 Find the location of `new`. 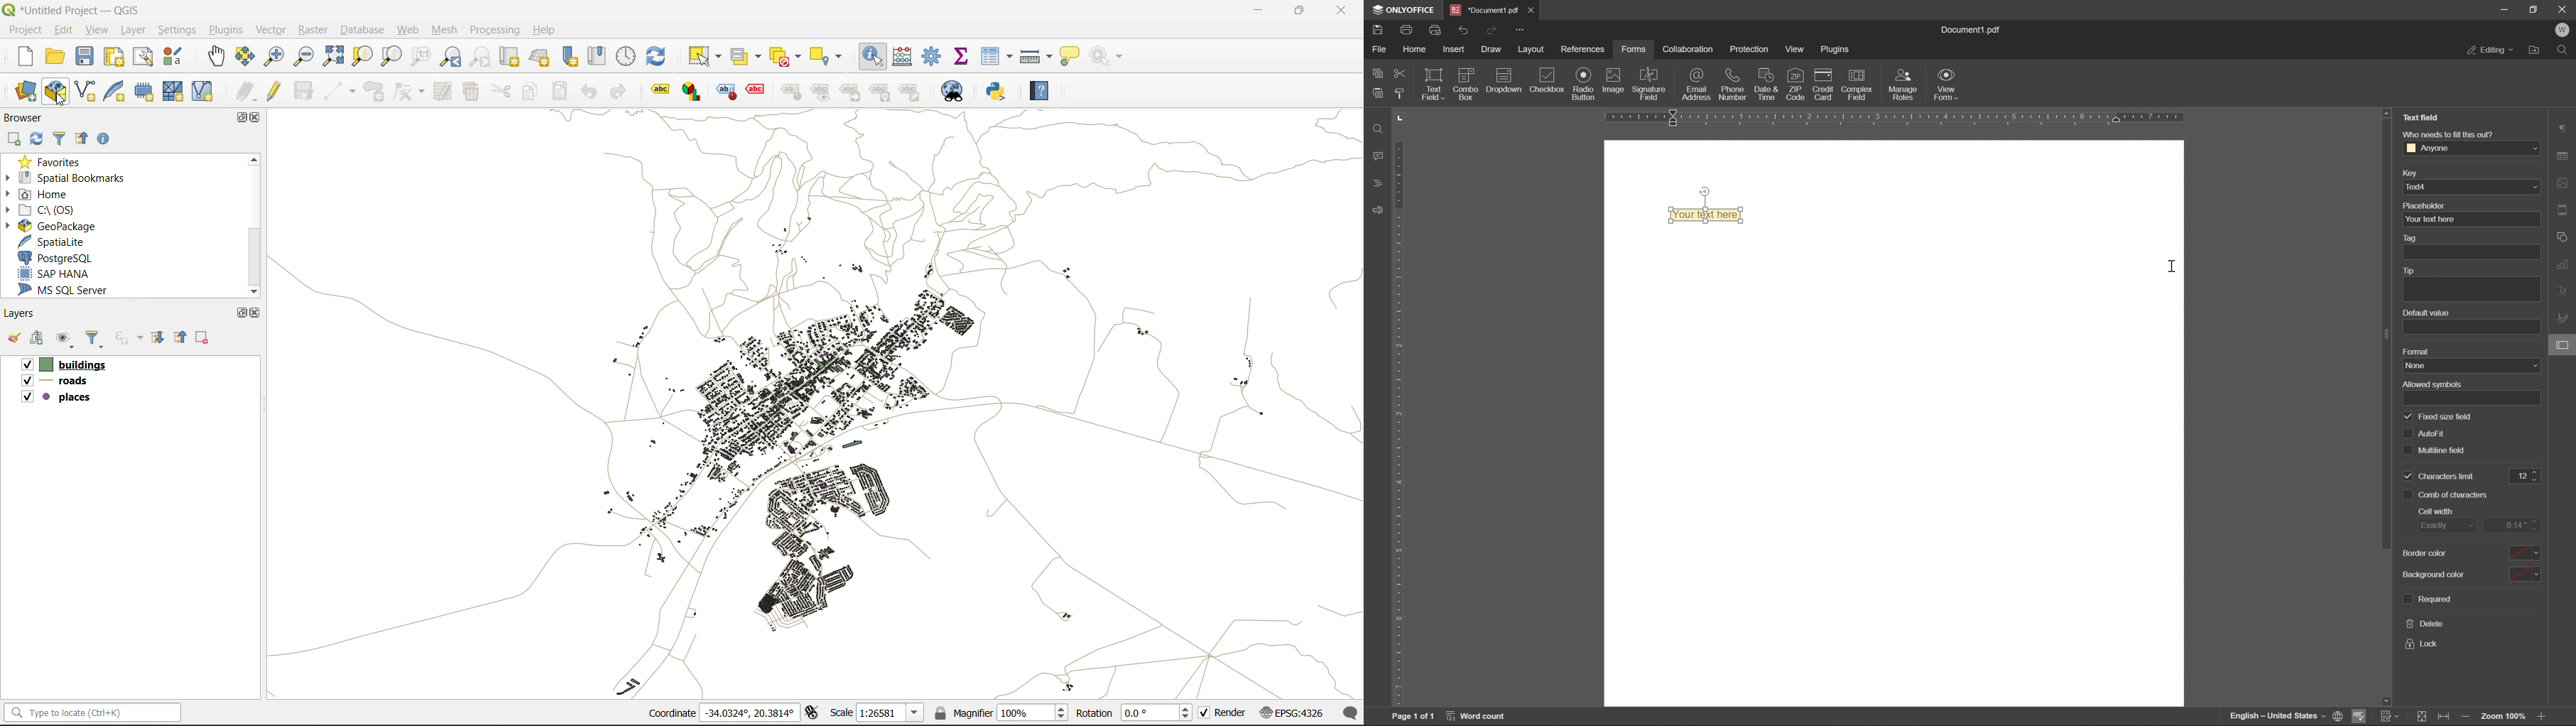

new is located at coordinates (18, 58).